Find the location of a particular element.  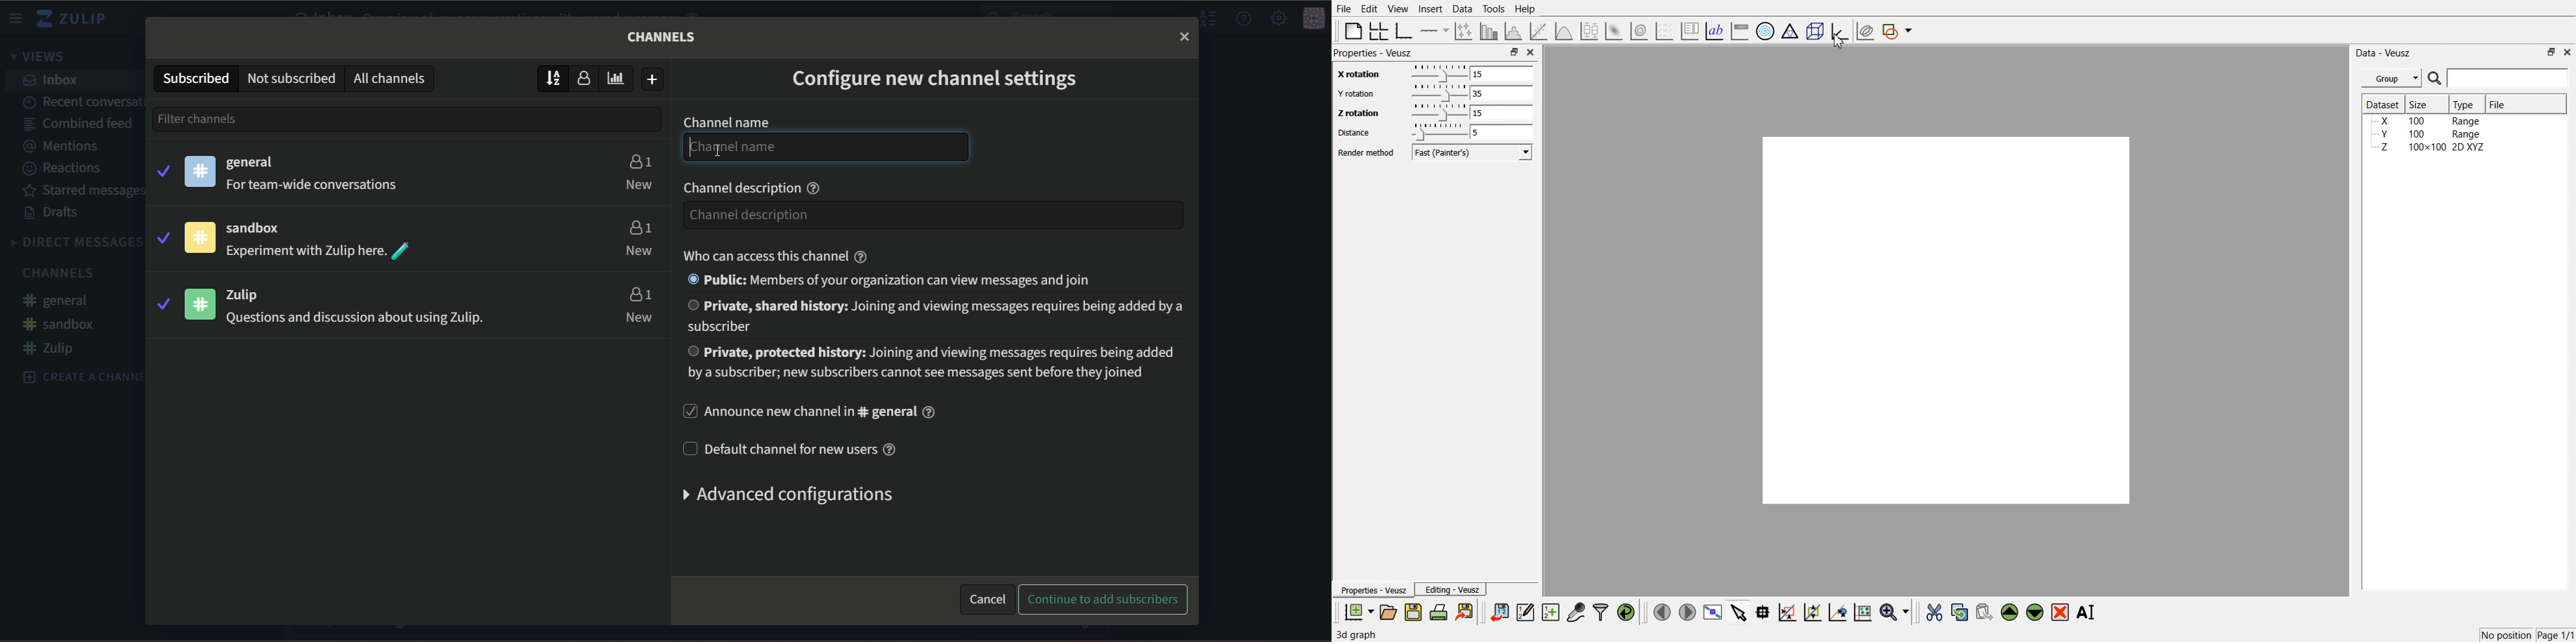

Capture remote data is located at coordinates (1576, 612).